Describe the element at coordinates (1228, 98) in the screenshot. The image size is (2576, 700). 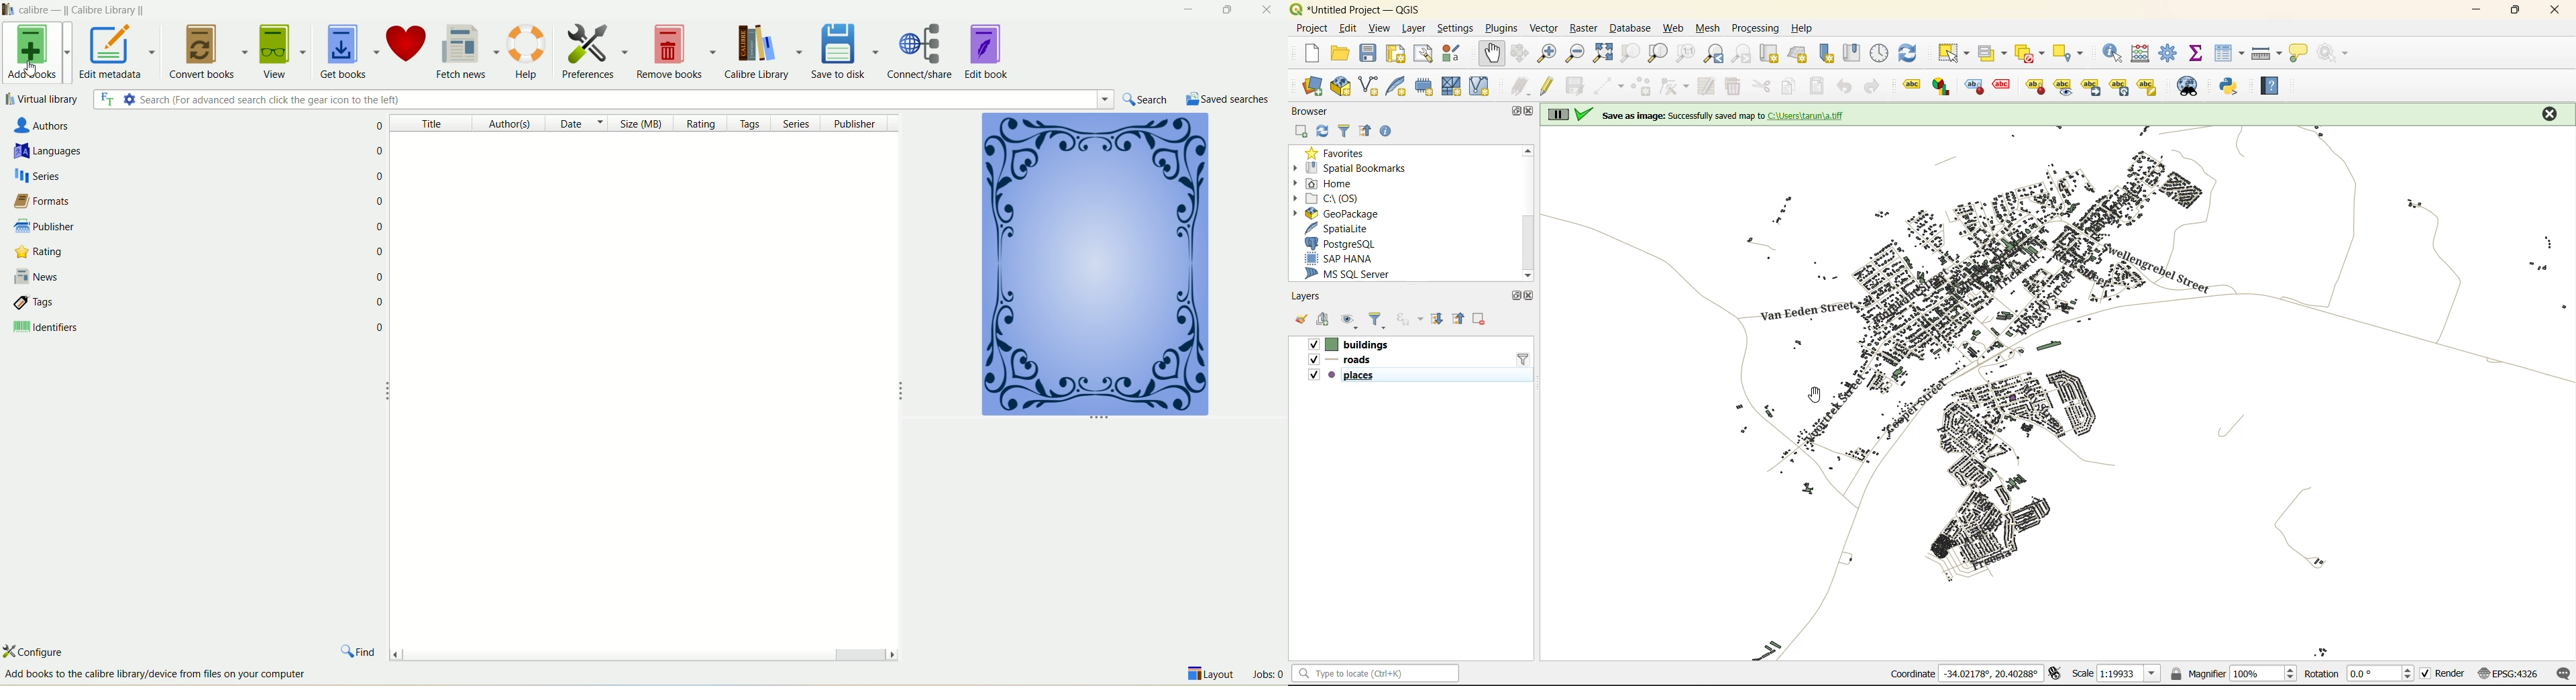
I see `saved searches` at that location.